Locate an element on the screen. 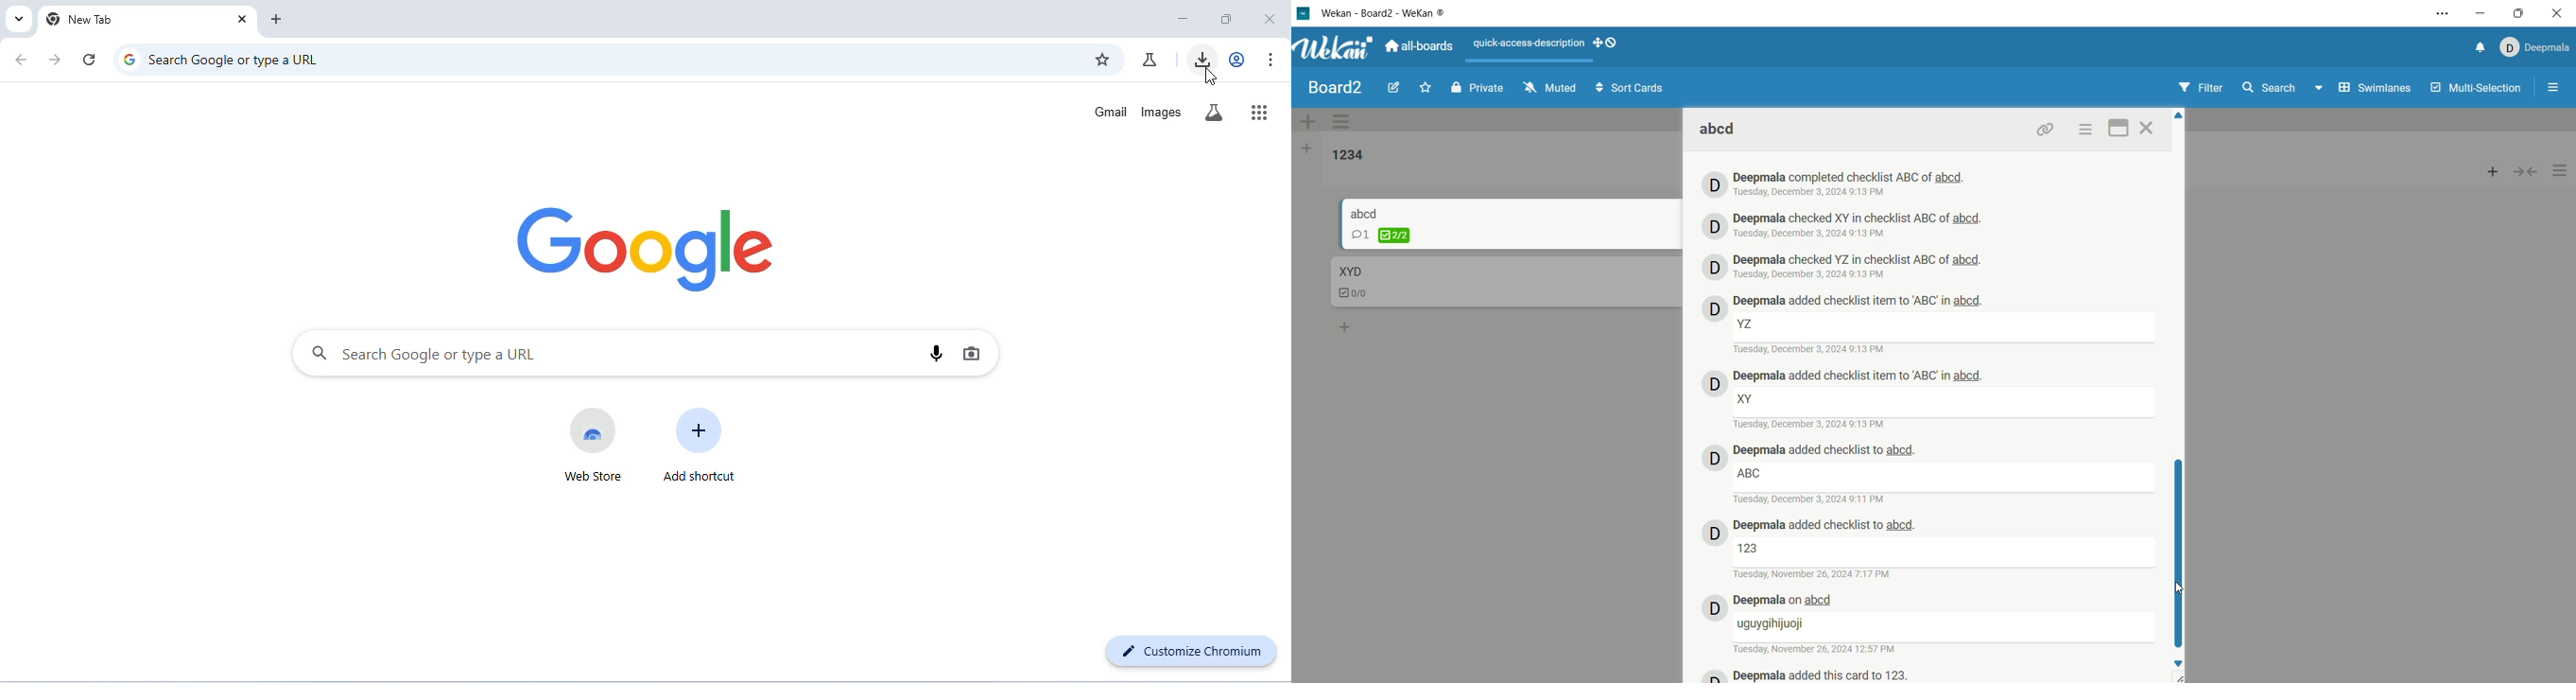 The width and height of the screenshot is (2576, 700). close is located at coordinates (1268, 19).